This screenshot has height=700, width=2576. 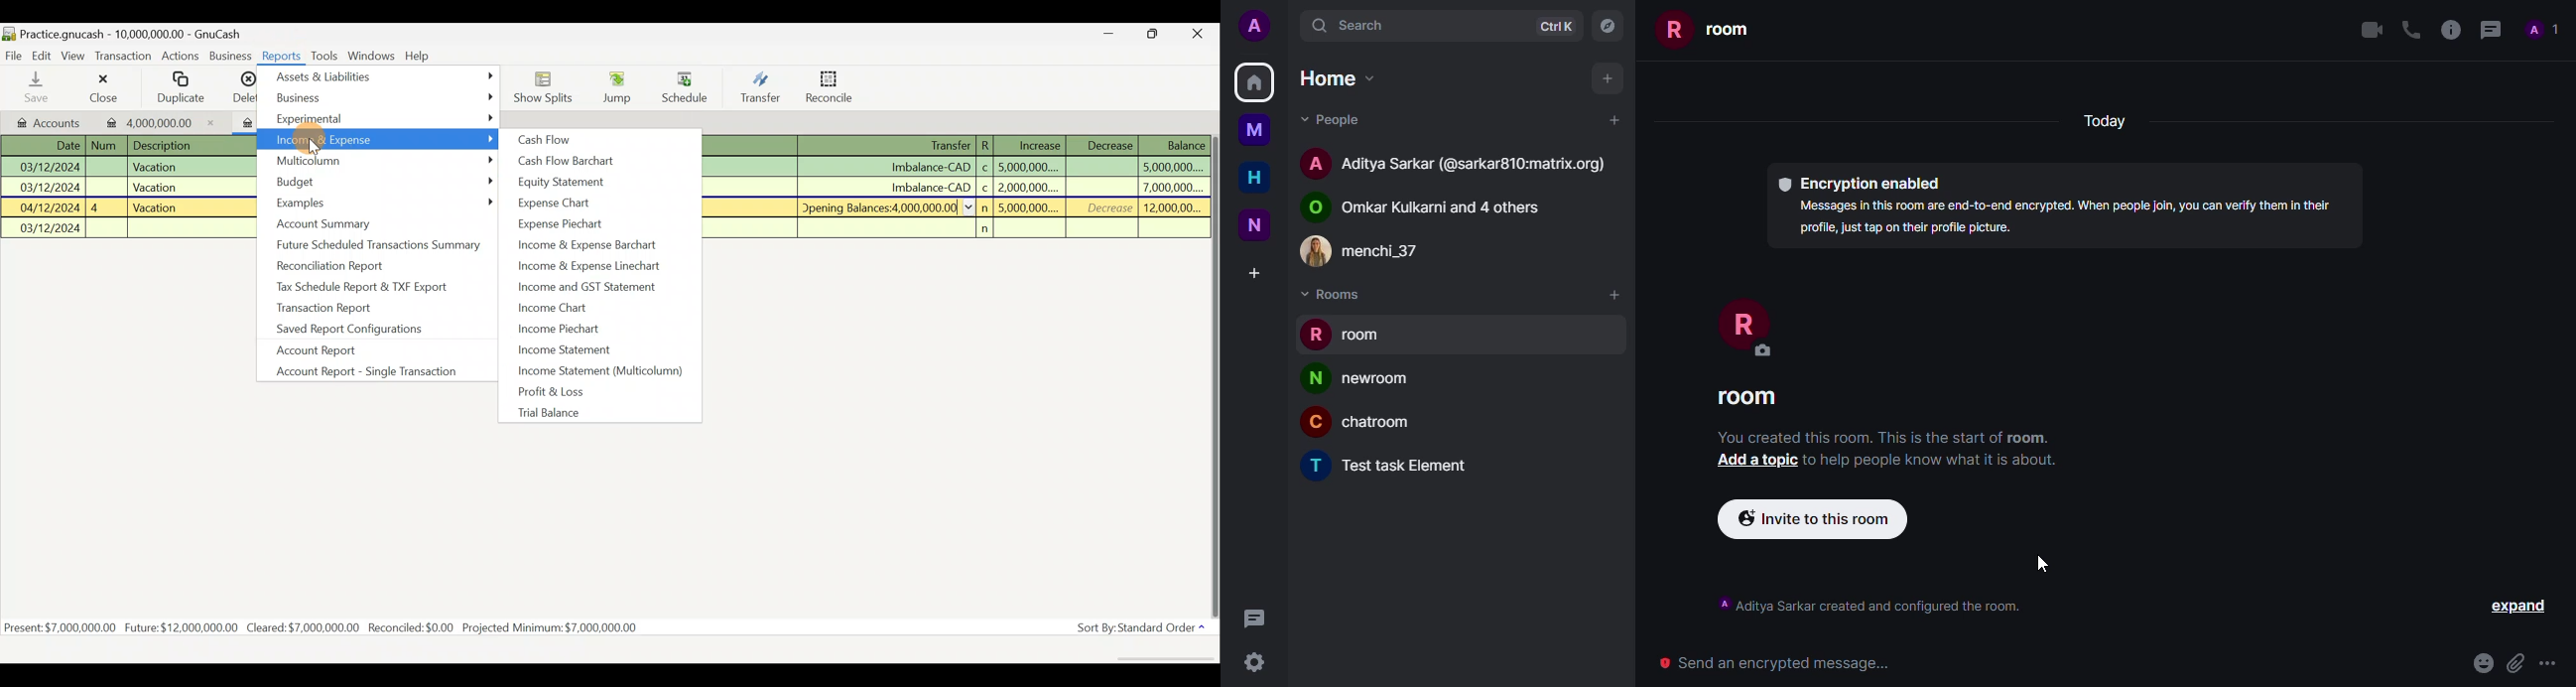 I want to click on Edit, so click(x=43, y=56).